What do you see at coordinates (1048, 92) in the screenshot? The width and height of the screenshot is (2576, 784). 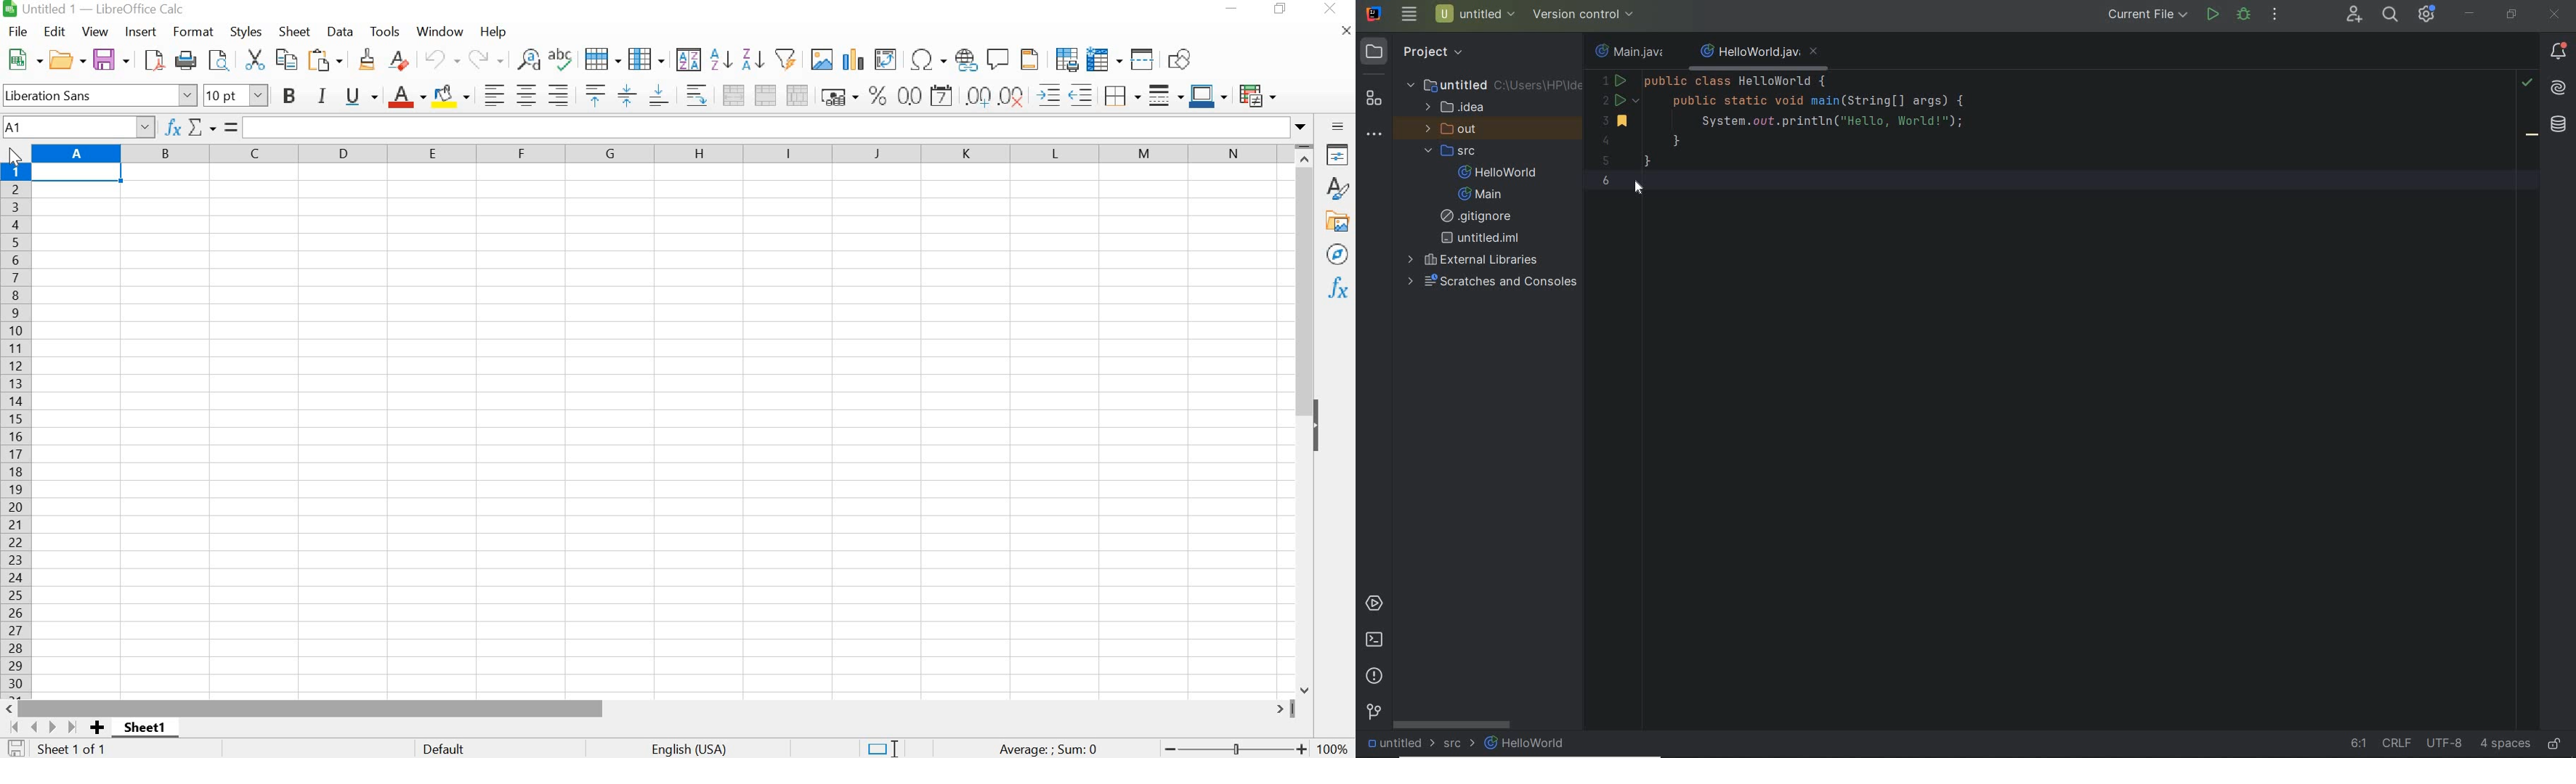 I see `Increase Indent` at bounding box center [1048, 92].